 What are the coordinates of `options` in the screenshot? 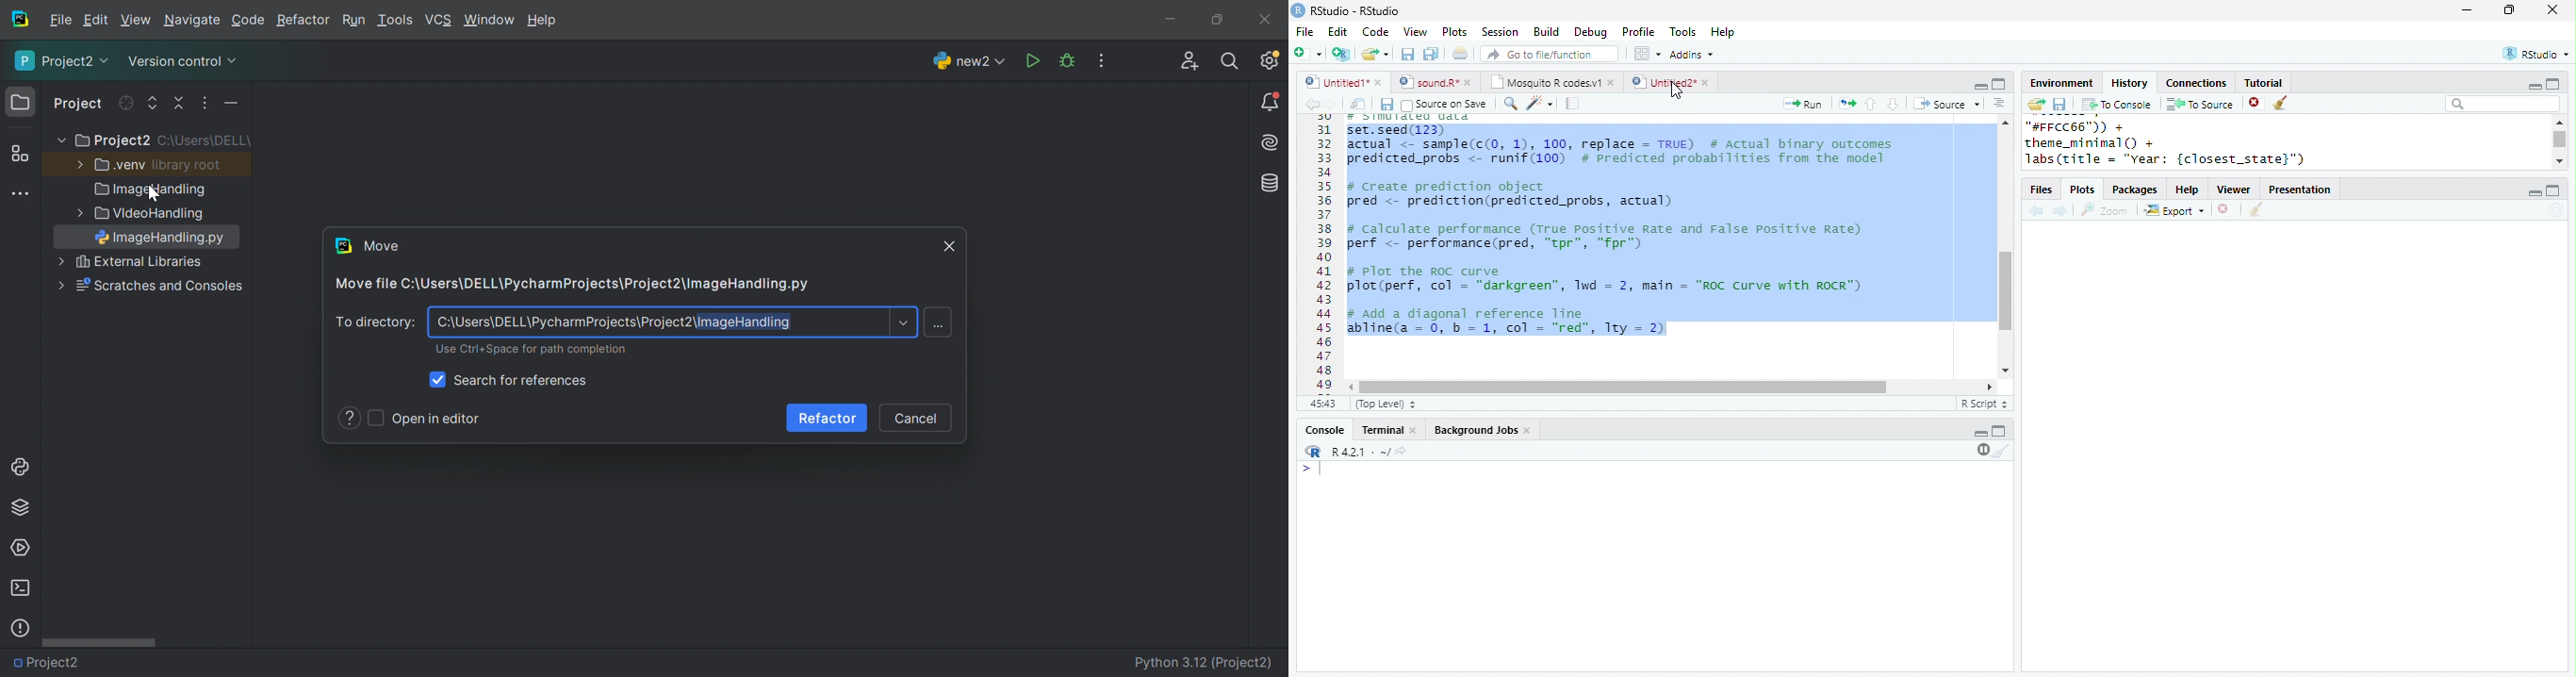 It's located at (1646, 54).